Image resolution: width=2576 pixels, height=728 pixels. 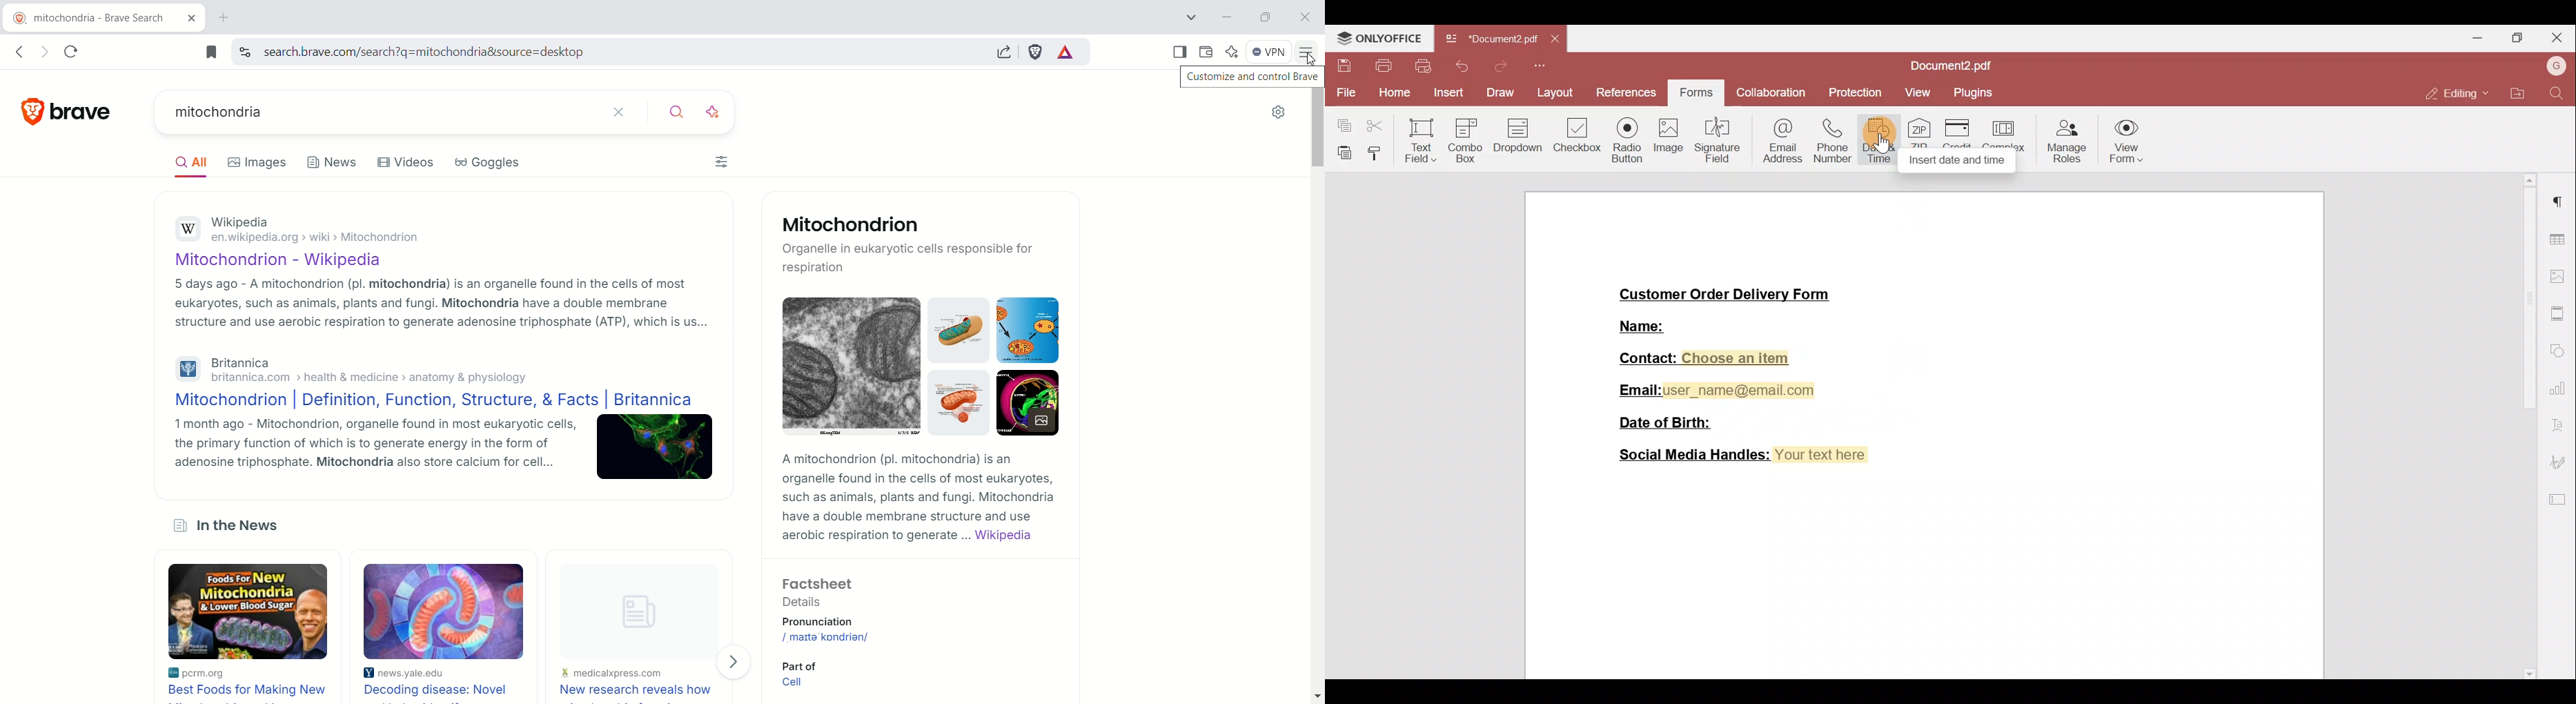 I want to click on new tab, so click(x=231, y=18).